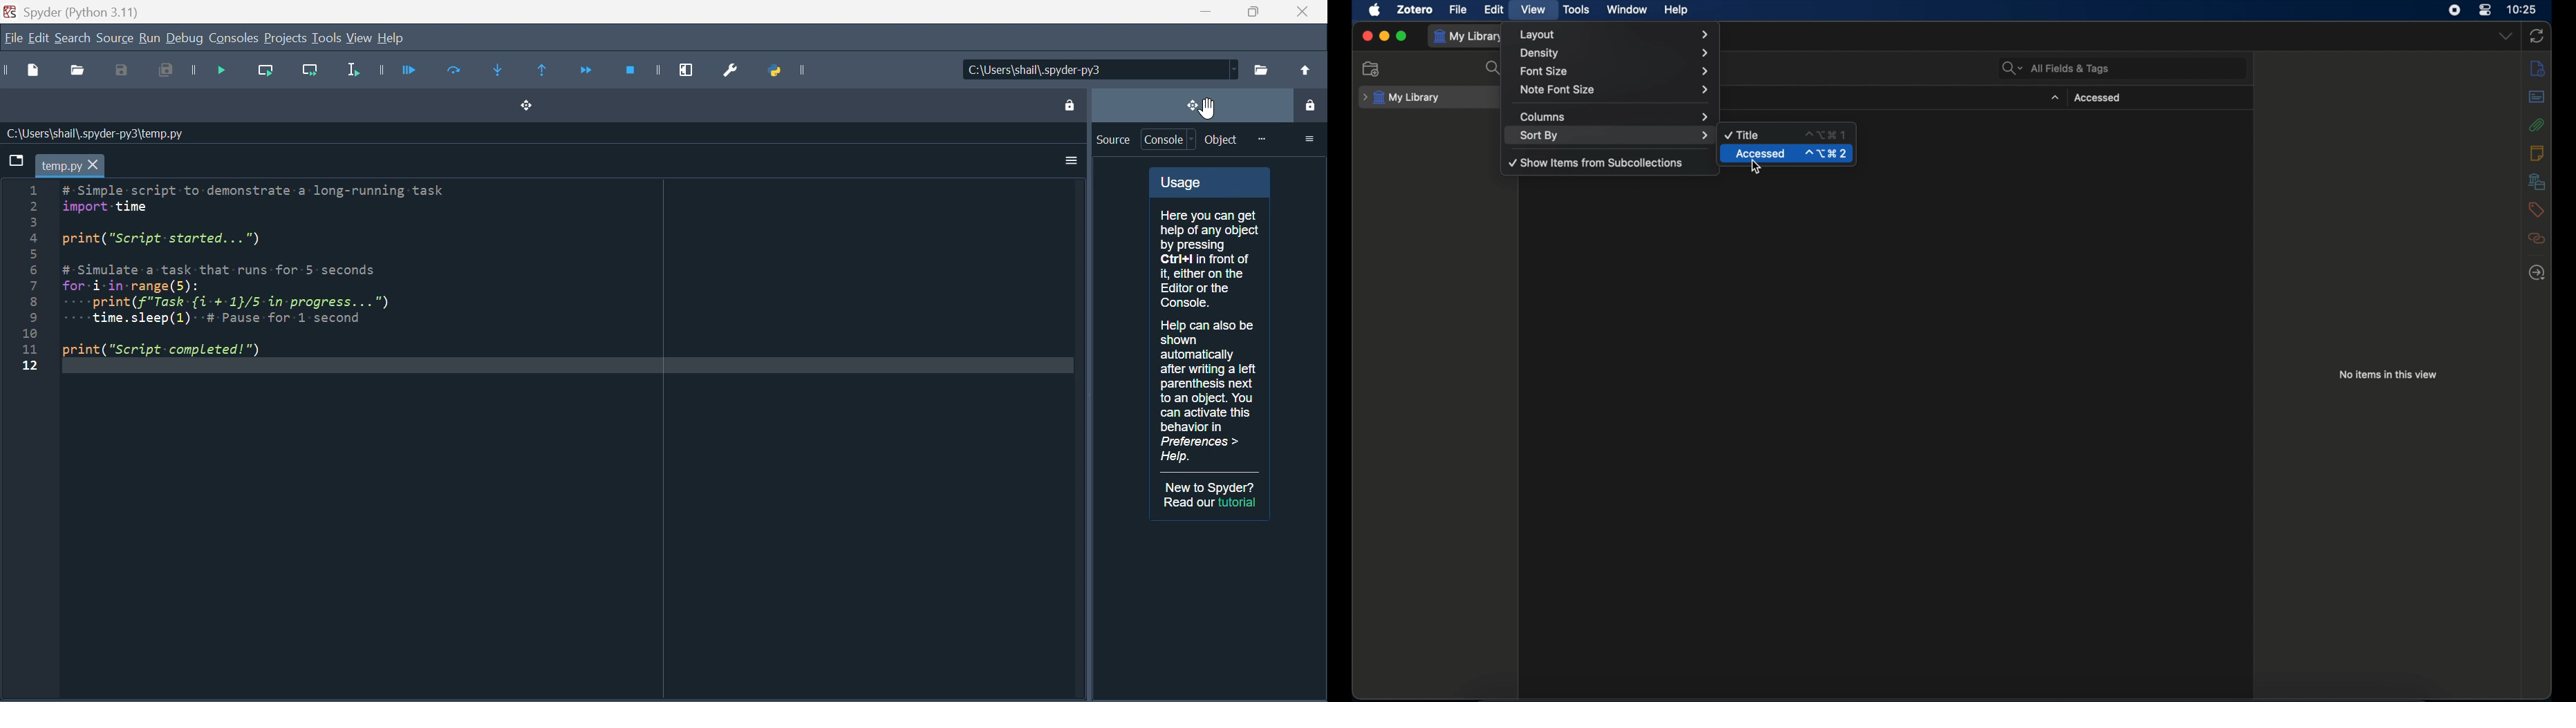  Describe the element at coordinates (234, 39) in the screenshot. I see `Console` at that location.